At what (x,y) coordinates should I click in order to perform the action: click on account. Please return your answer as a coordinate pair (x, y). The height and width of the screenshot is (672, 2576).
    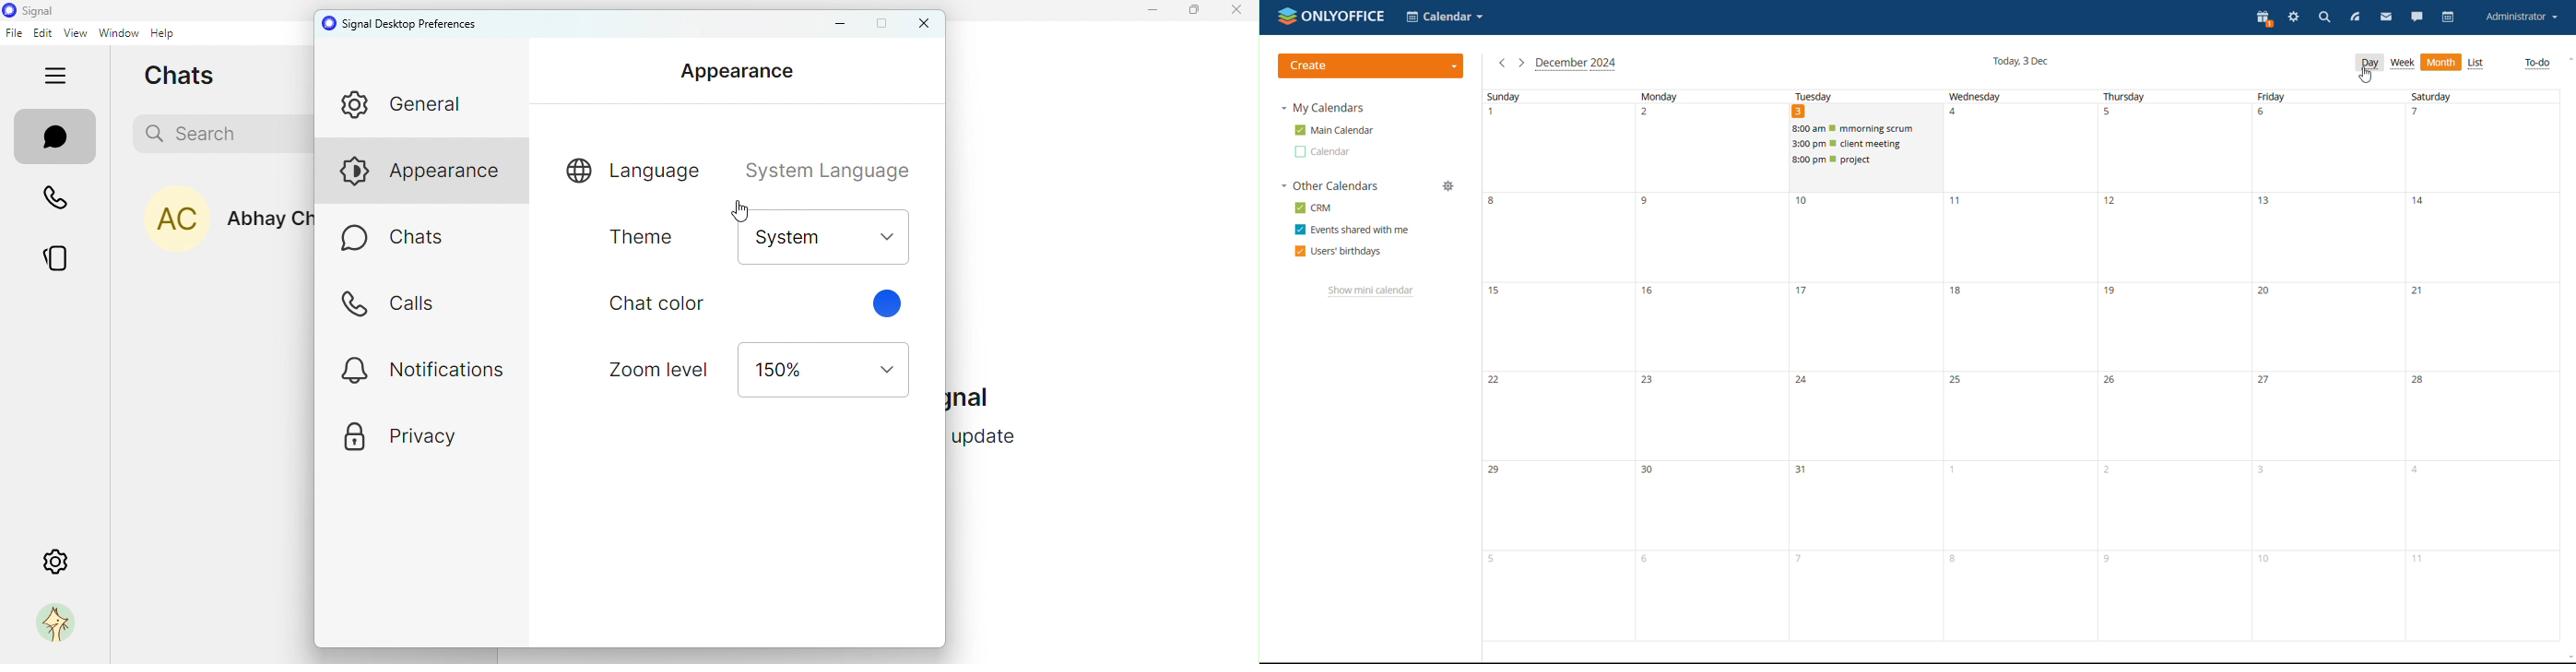
    Looking at the image, I should click on (2521, 16).